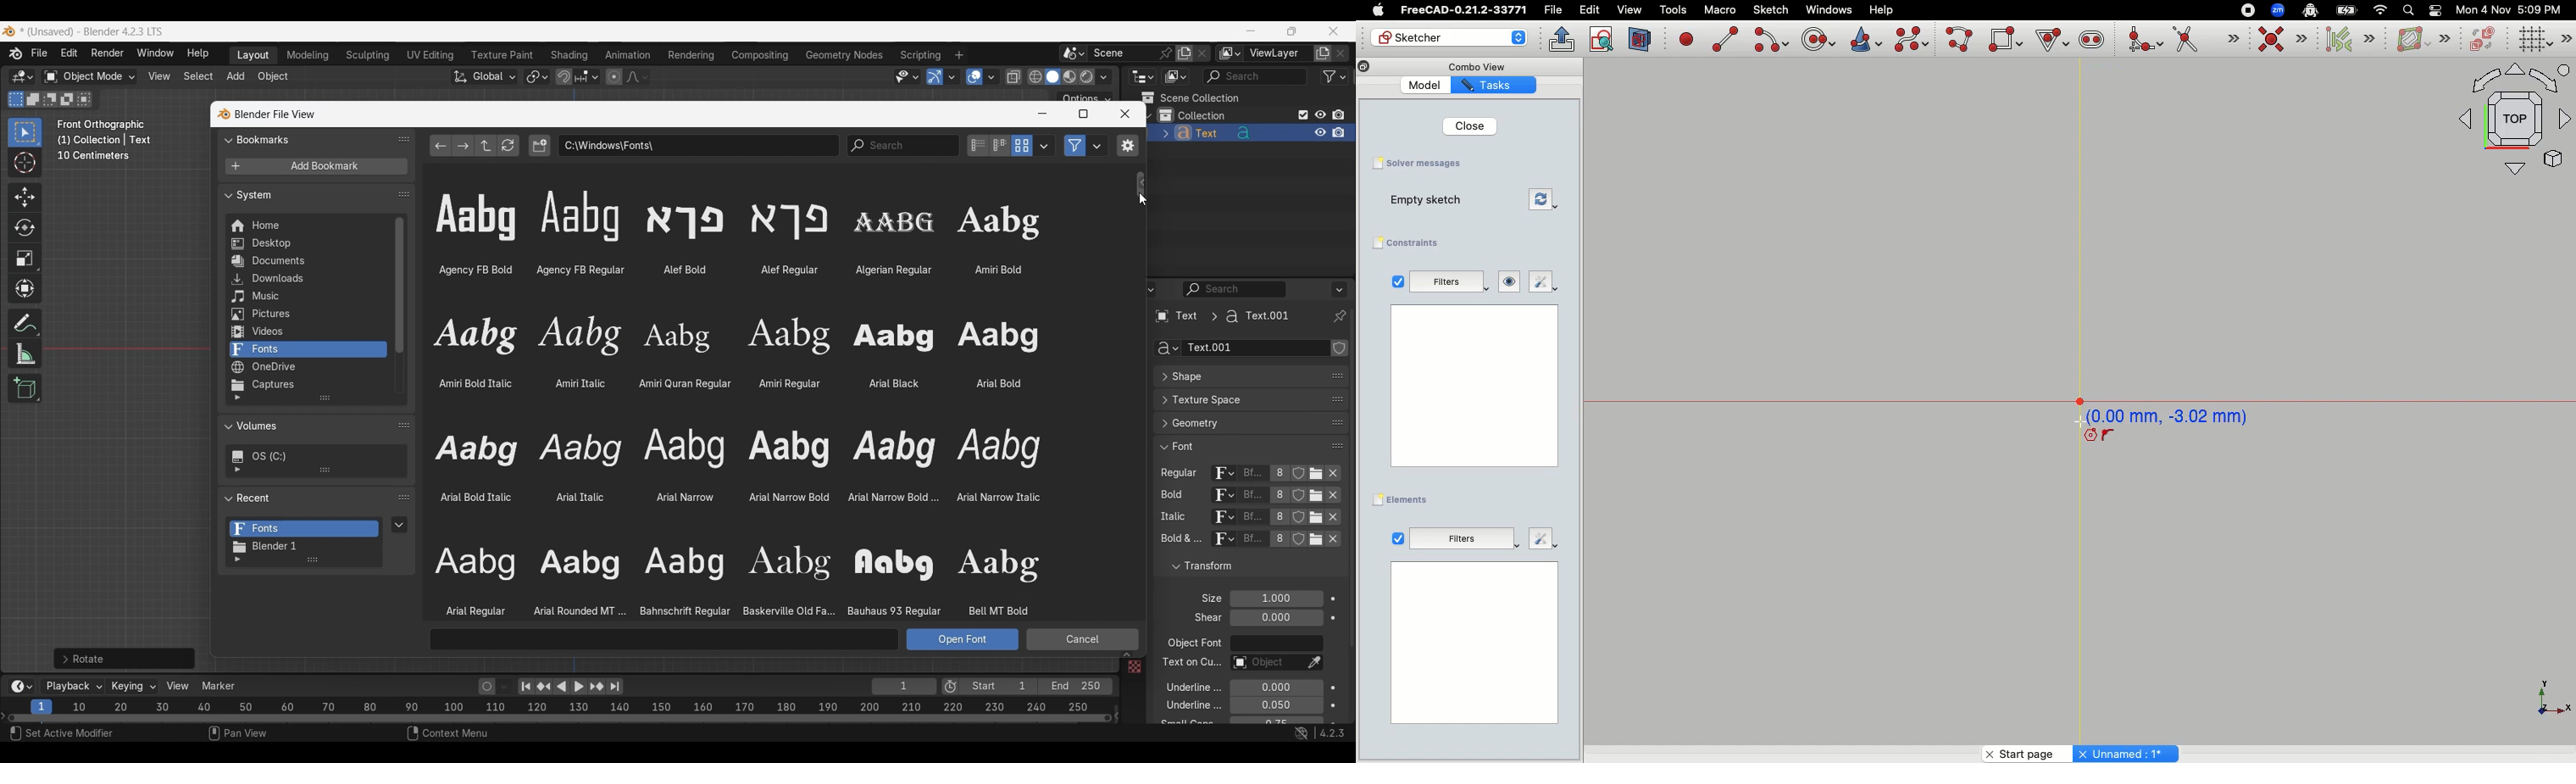  I want to click on Apple Logo, so click(1376, 10).